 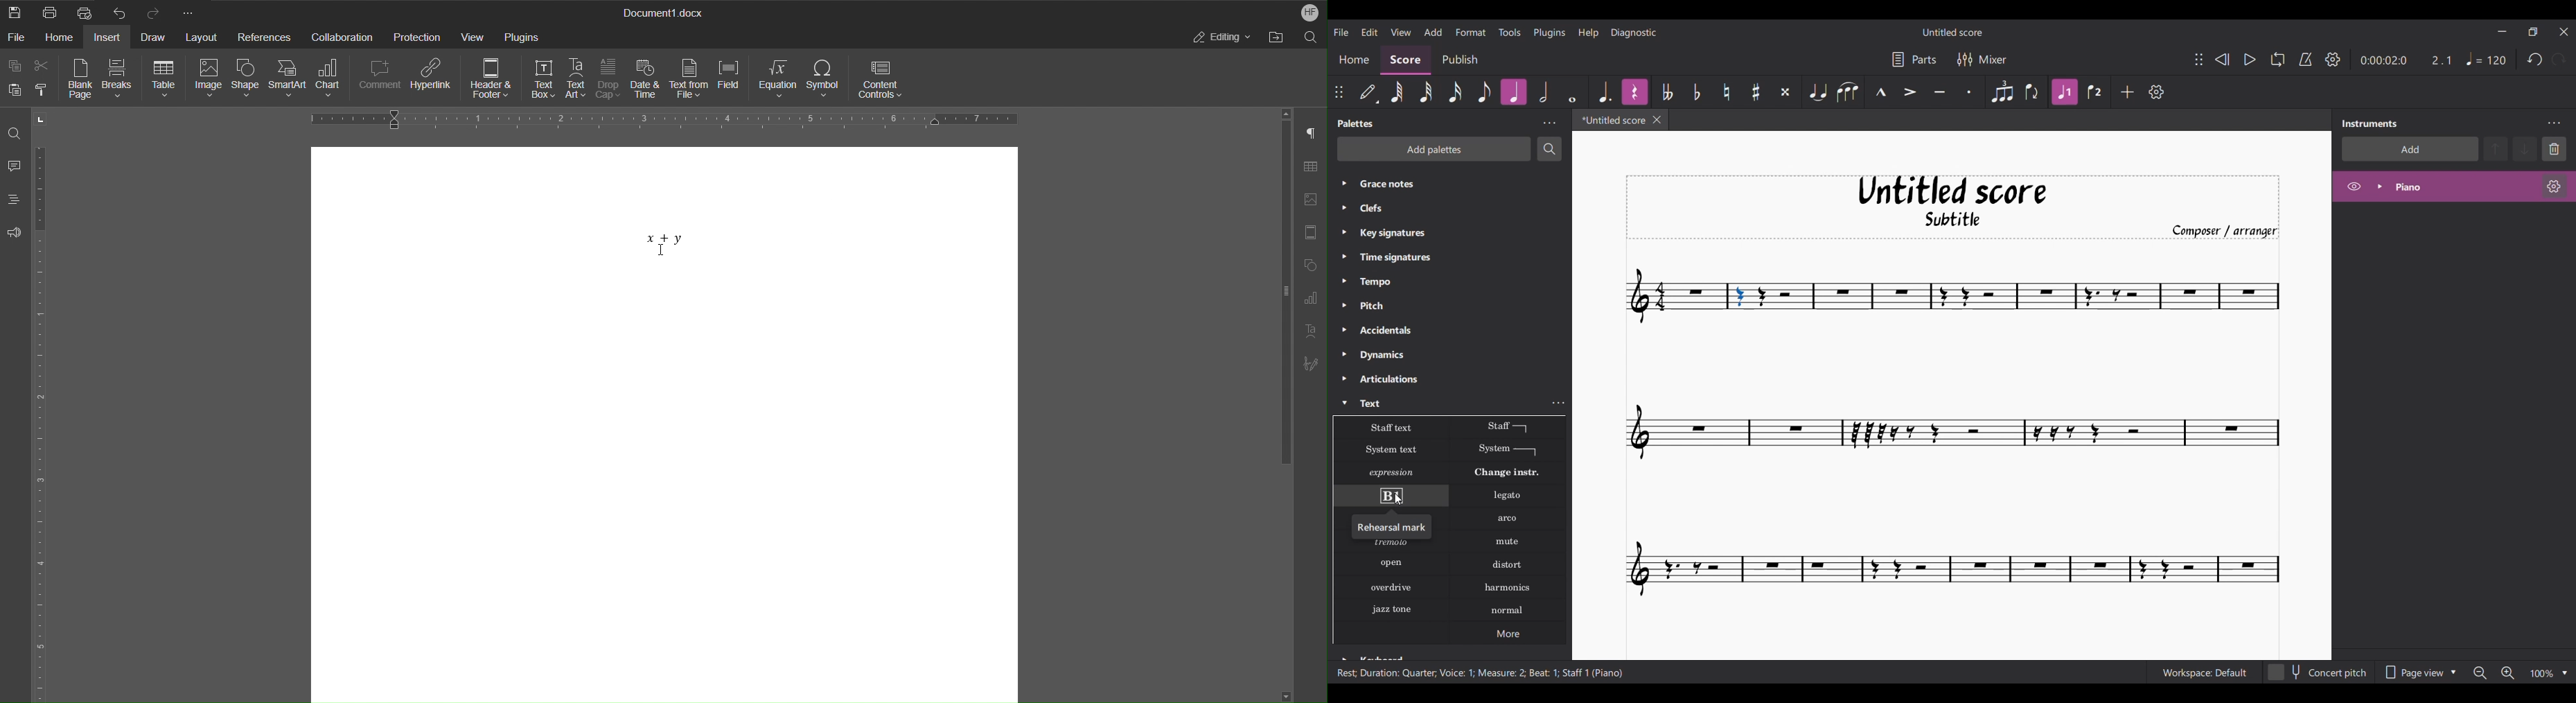 I want to click on Date & Time, so click(x=648, y=80).